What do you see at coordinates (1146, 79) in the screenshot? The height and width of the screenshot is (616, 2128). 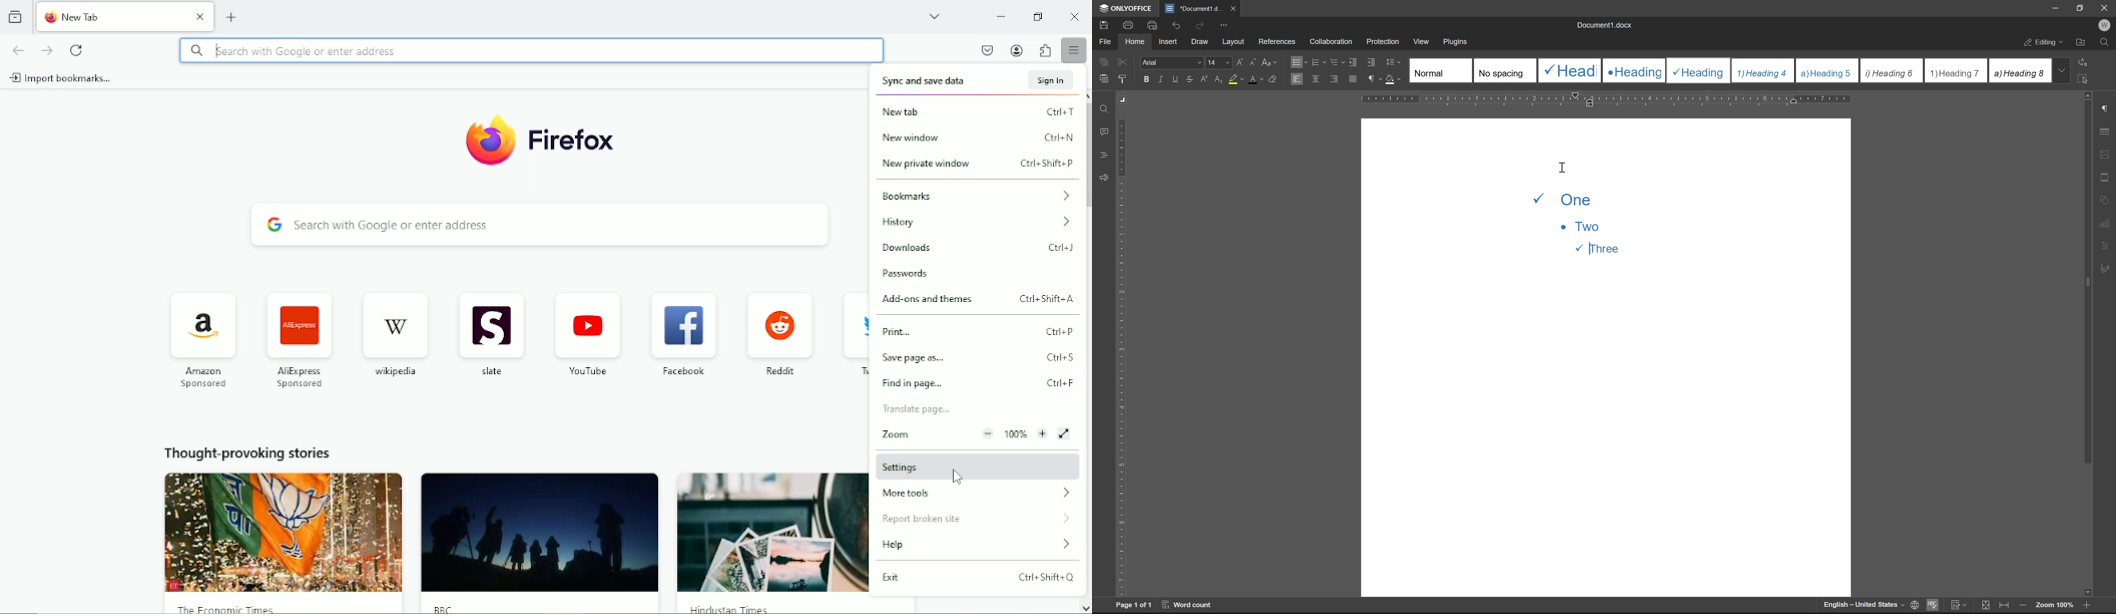 I see `bold` at bounding box center [1146, 79].